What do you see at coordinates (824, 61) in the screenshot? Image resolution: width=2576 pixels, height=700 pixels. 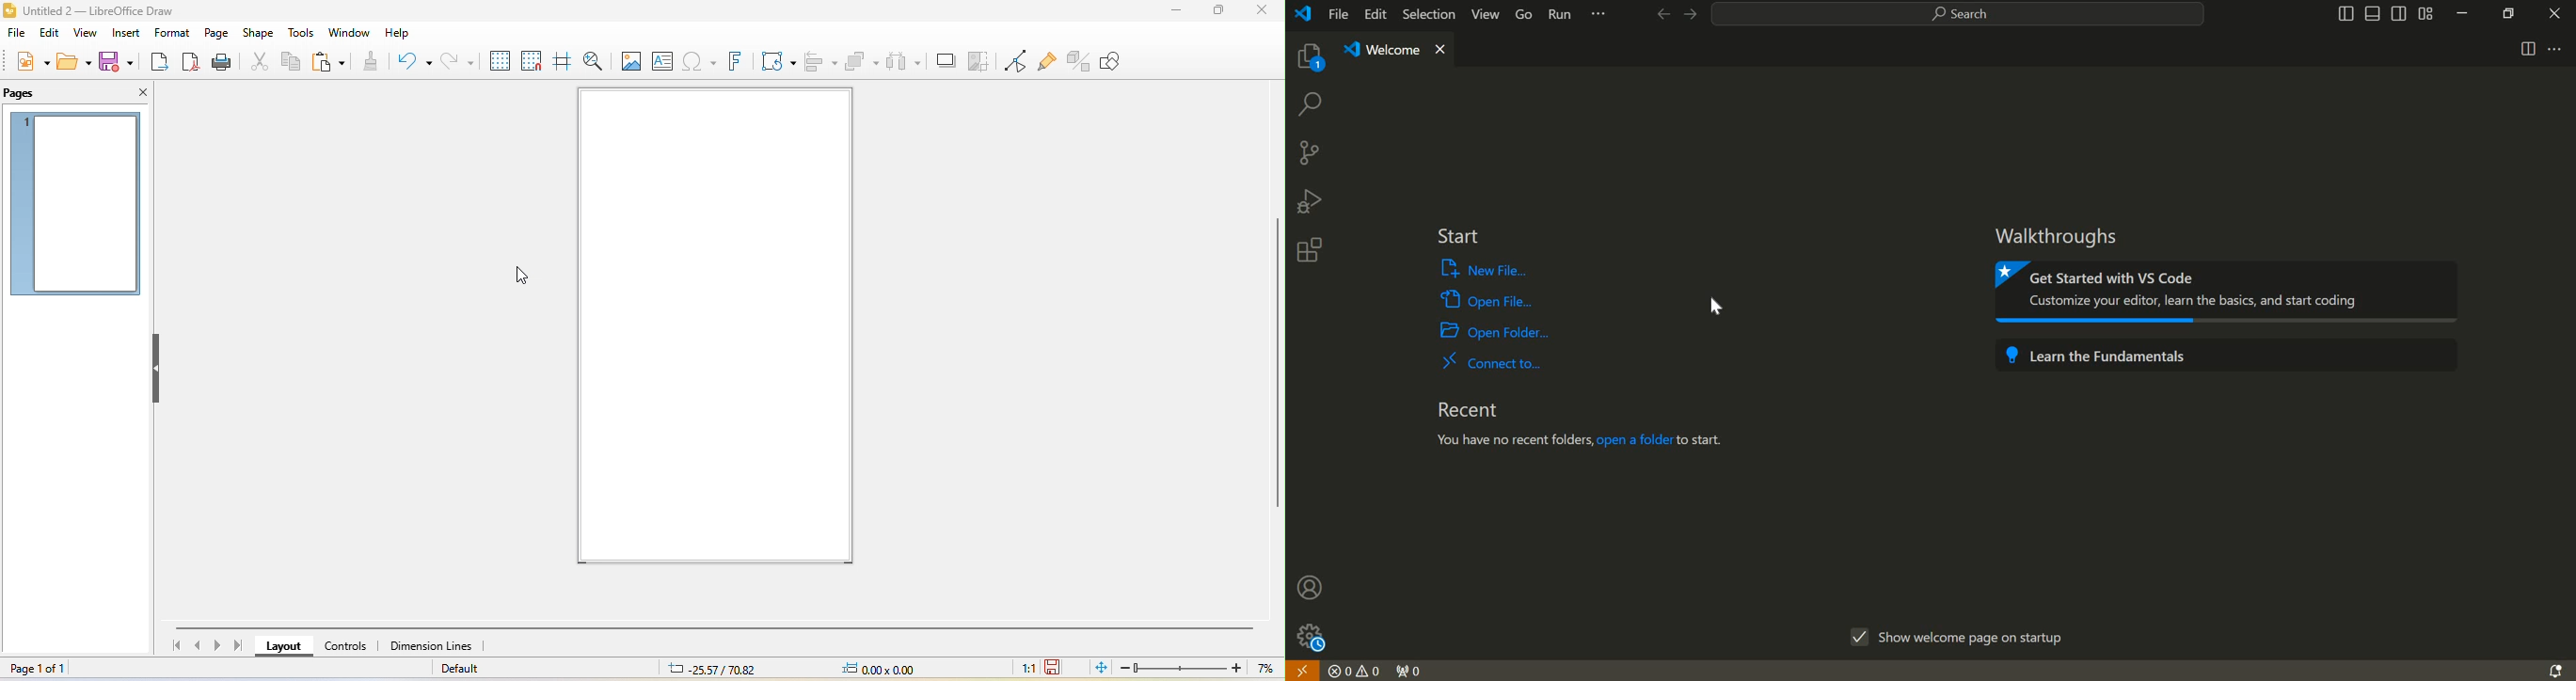 I see `align object` at bounding box center [824, 61].